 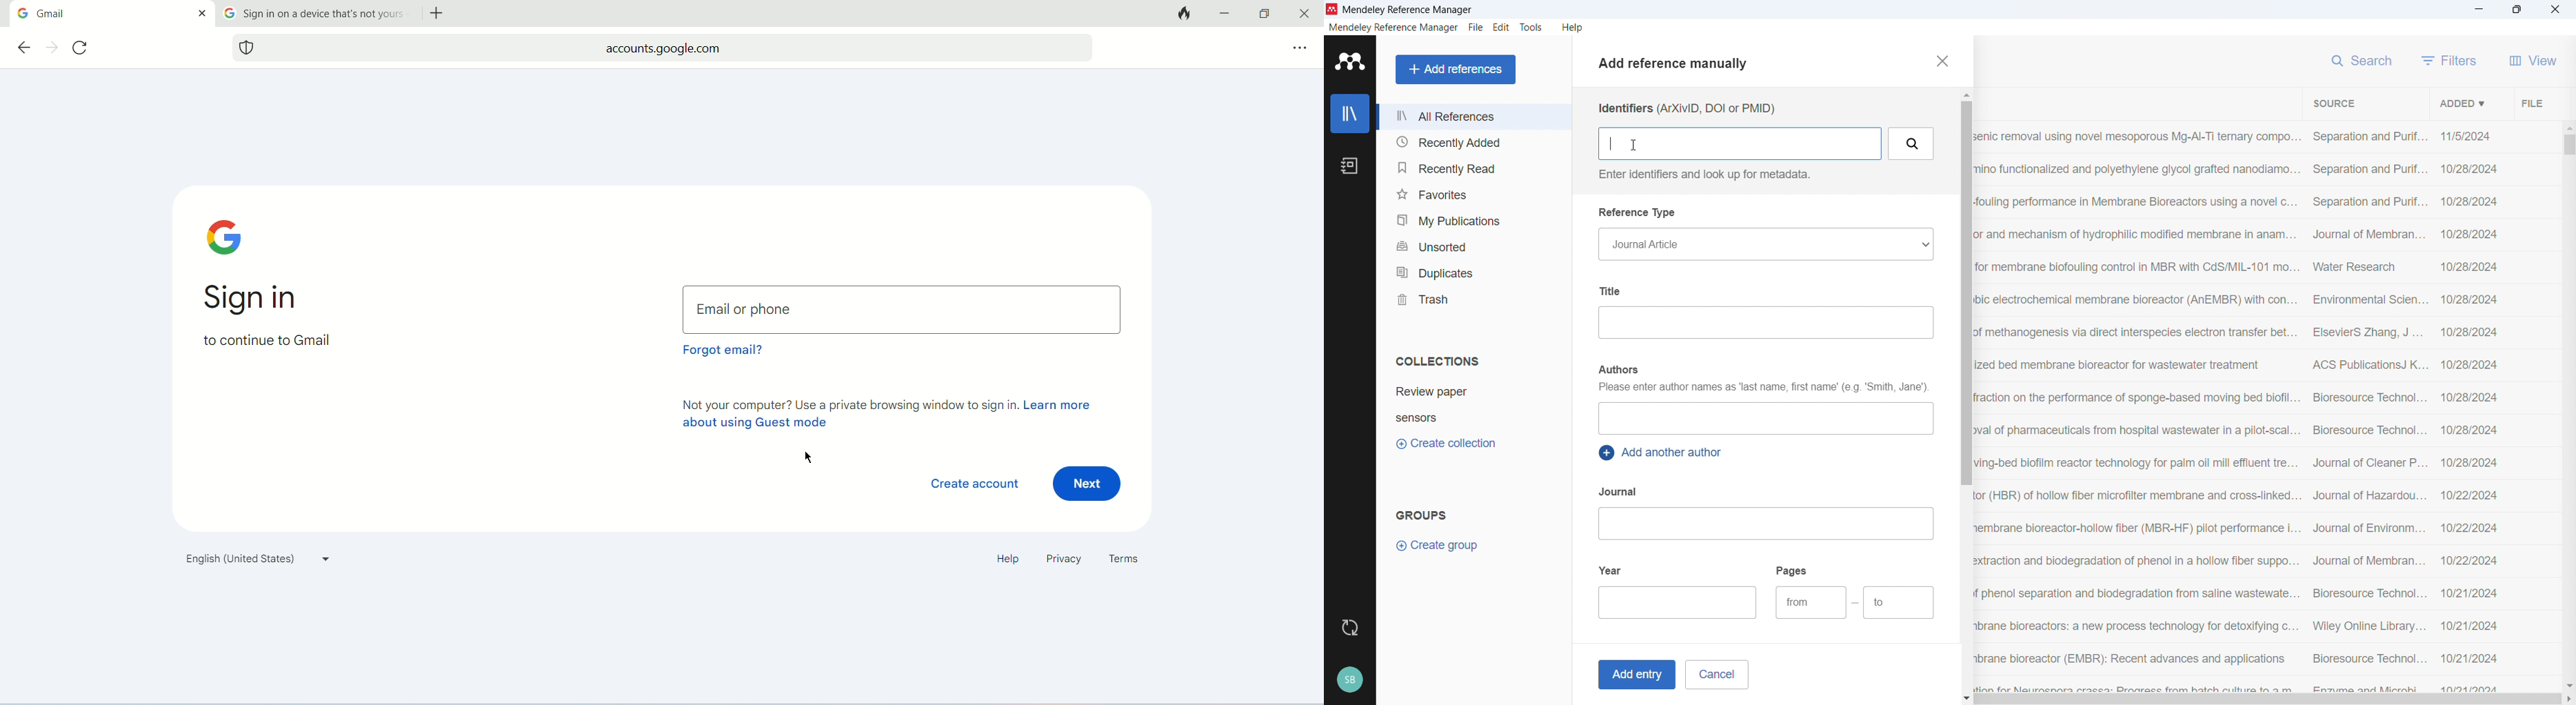 I want to click on Mendeley reference manager , so click(x=1394, y=27).